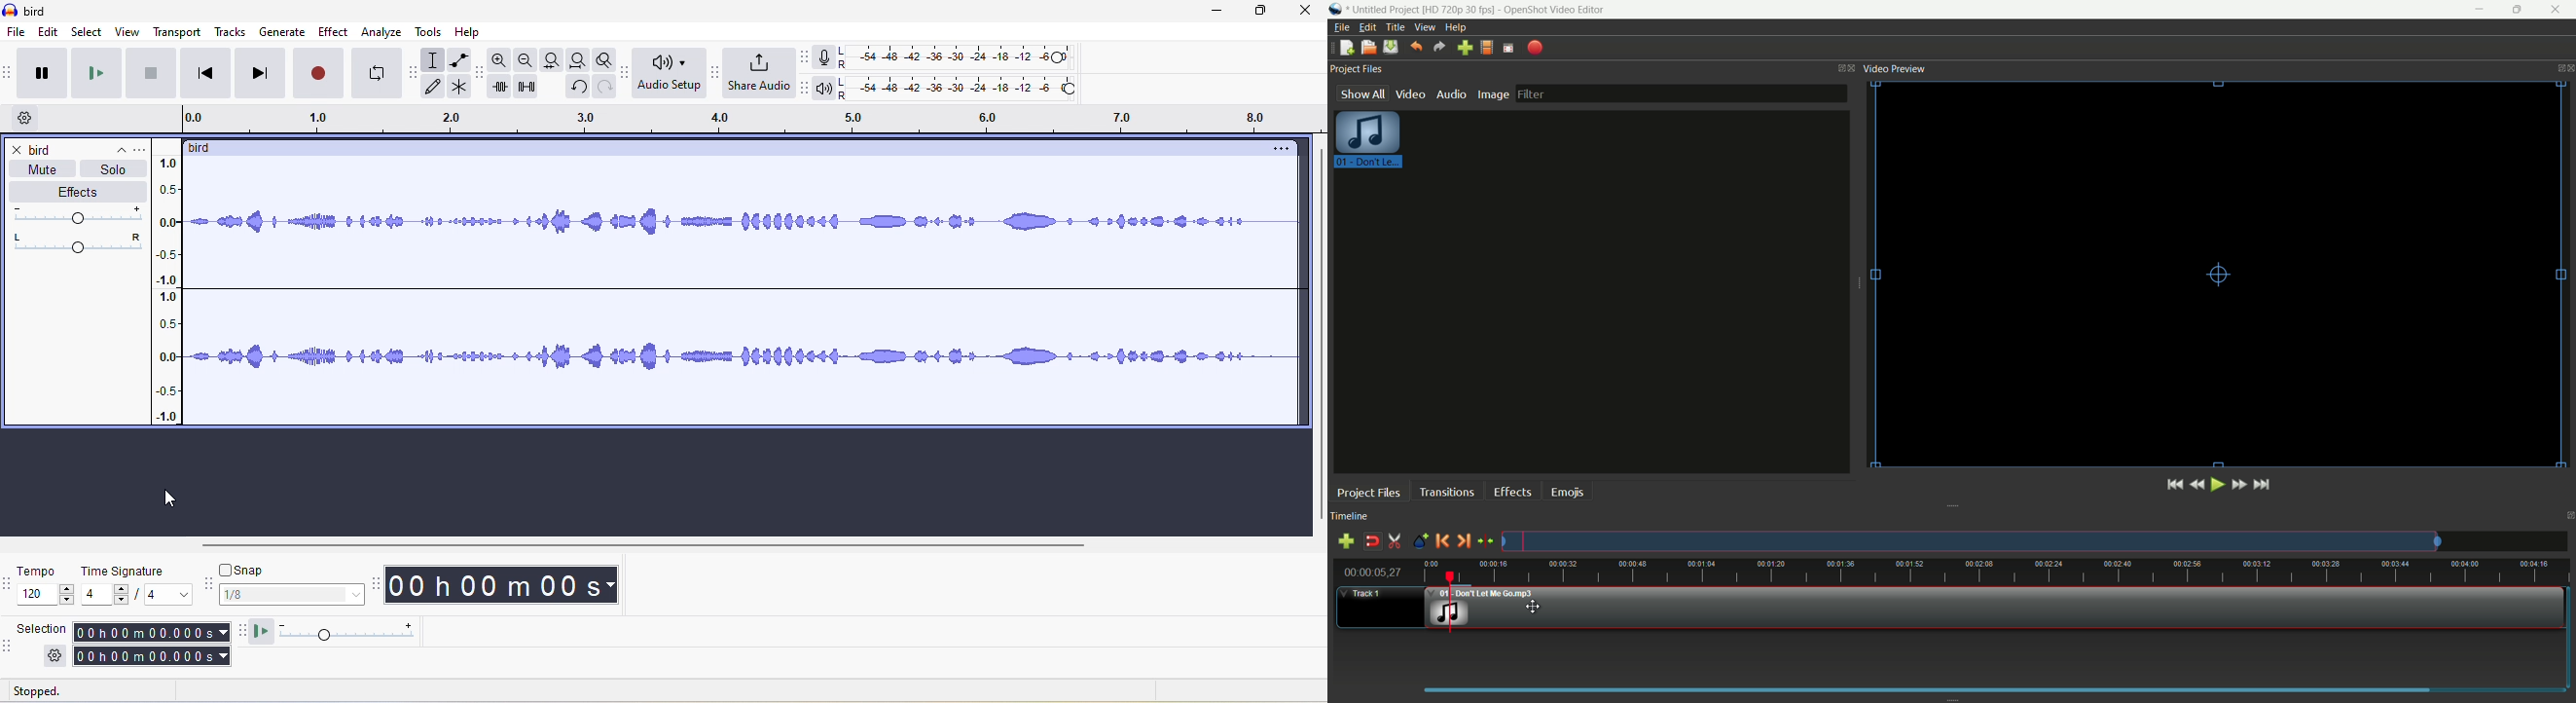 Image resolution: width=2576 pixels, height=728 pixels. Describe the element at coordinates (2264, 484) in the screenshot. I see `jump to end` at that location.